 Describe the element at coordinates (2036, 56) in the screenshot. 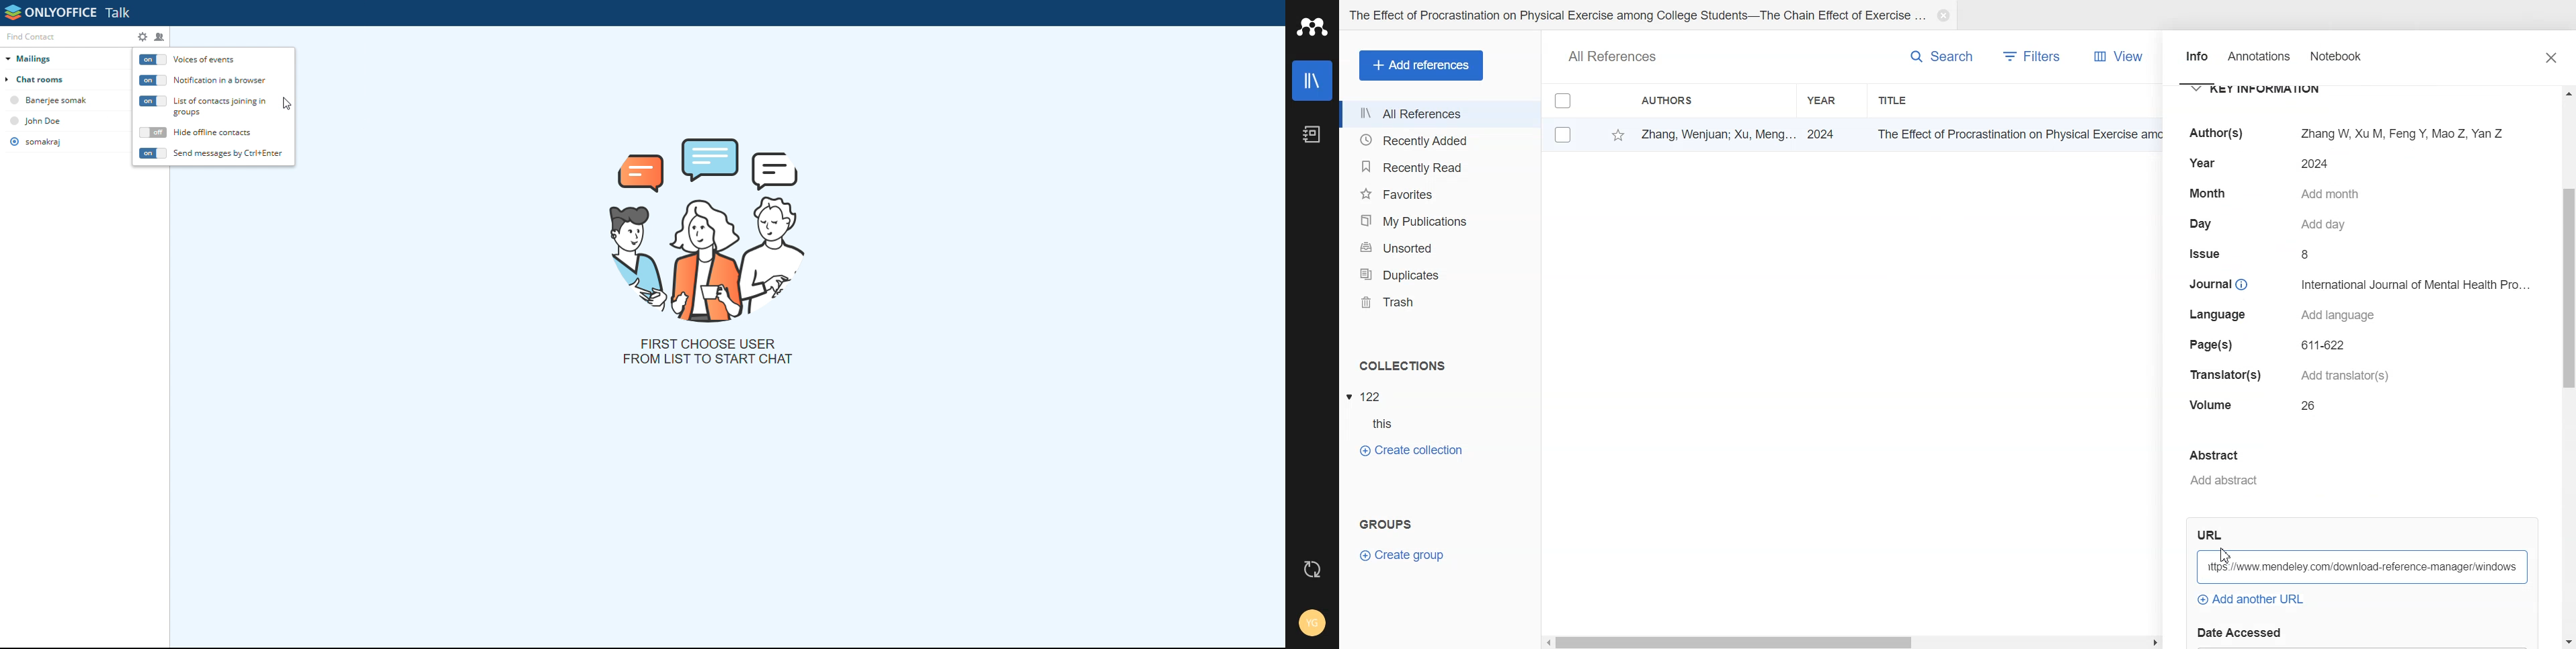

I see `Filters` at that location.